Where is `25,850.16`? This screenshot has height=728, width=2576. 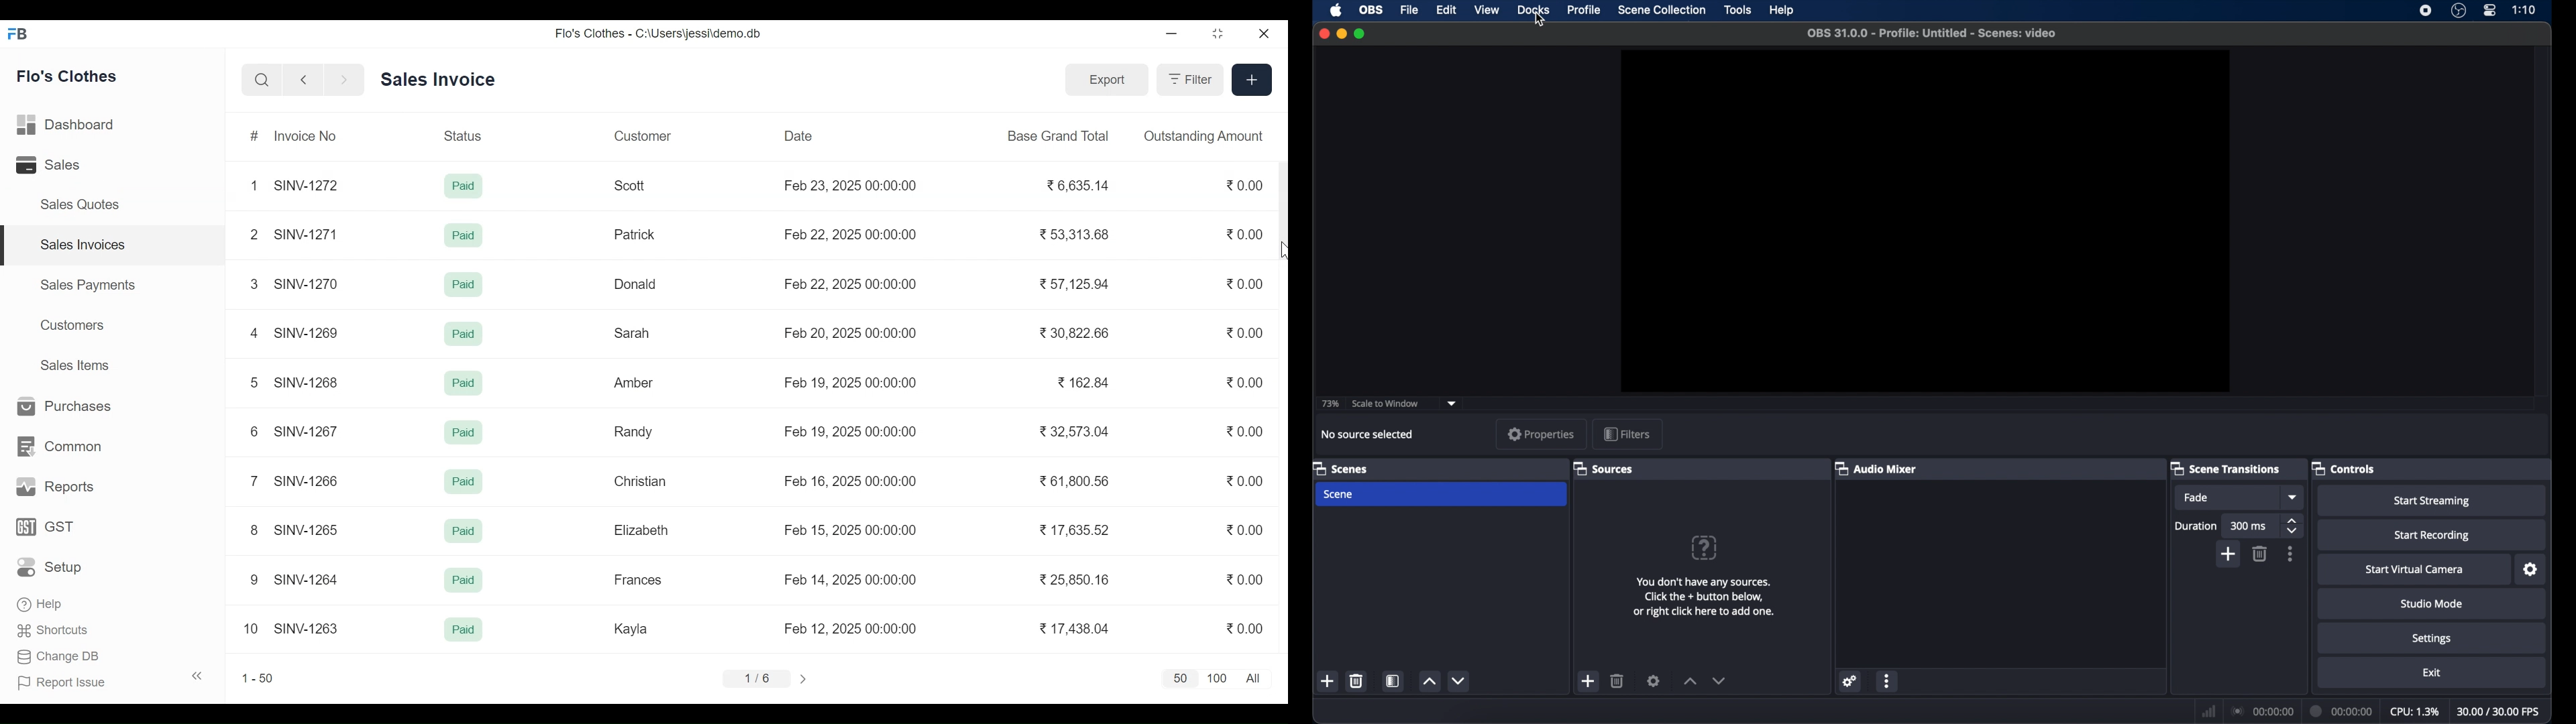
25,850.16 is located at coordinates (1075, 580).